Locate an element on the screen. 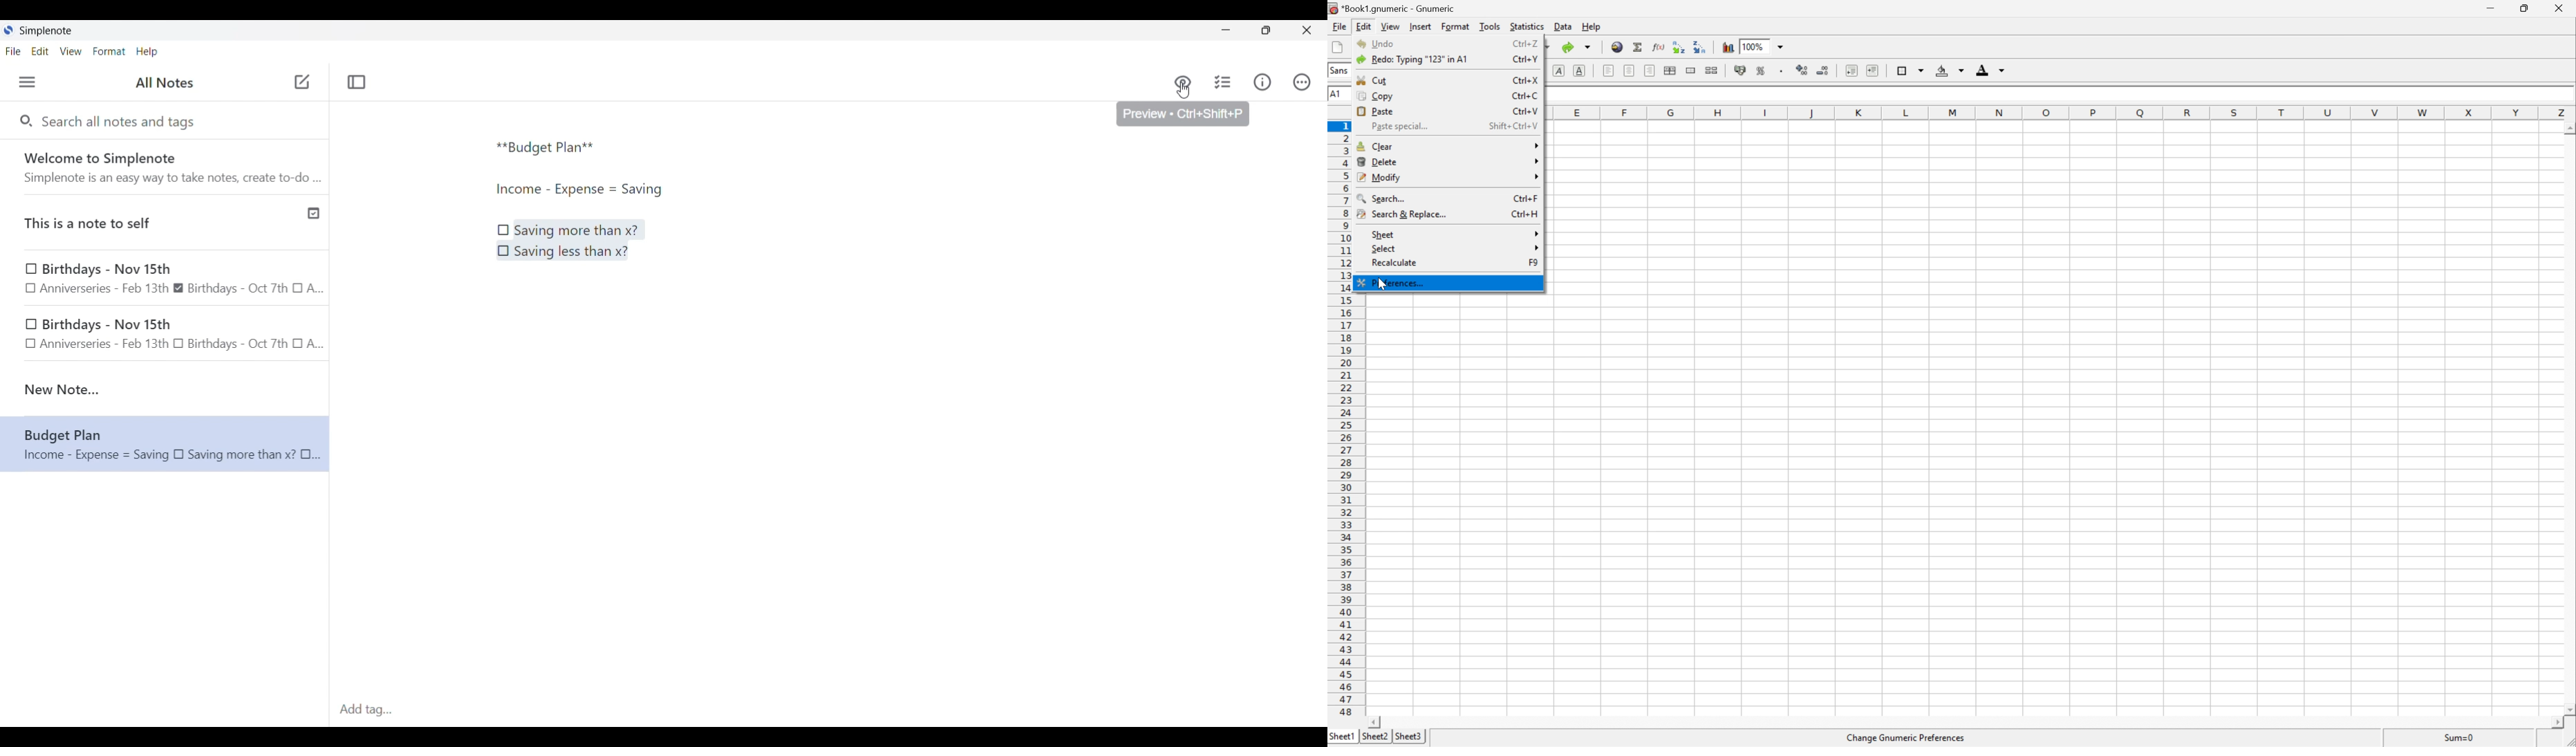  view is located at coordinates (1388, 26).